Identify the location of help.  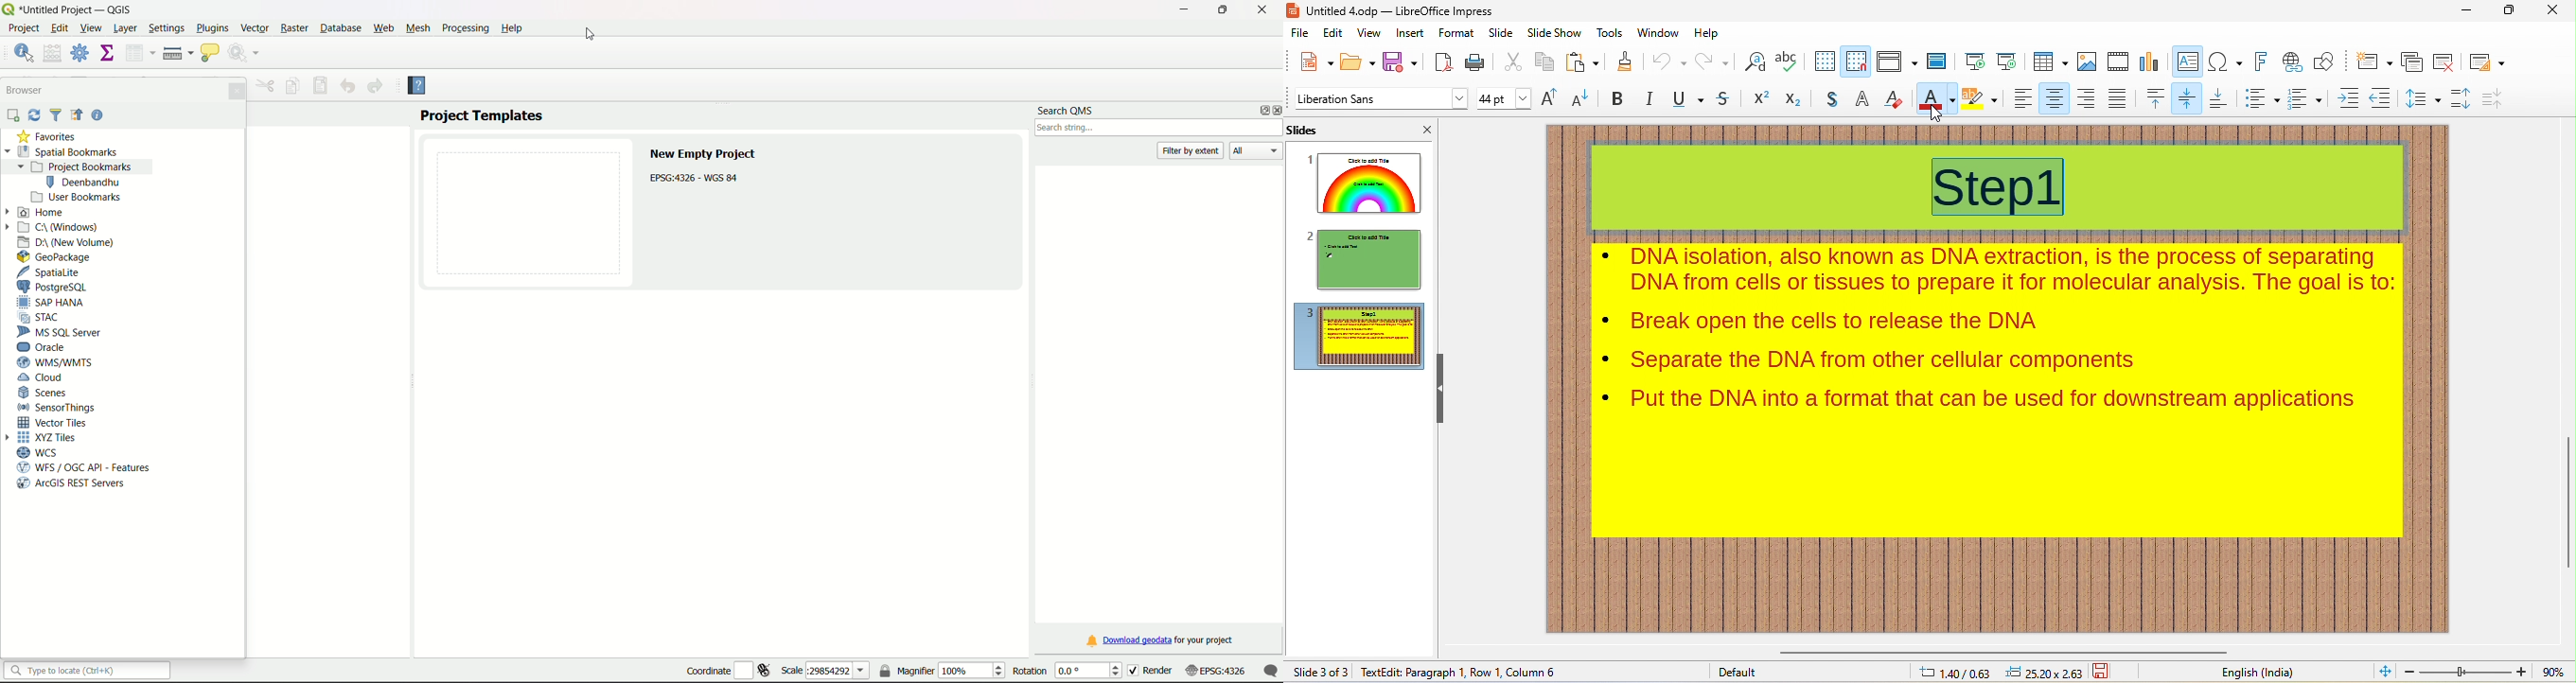
(1714, 33).